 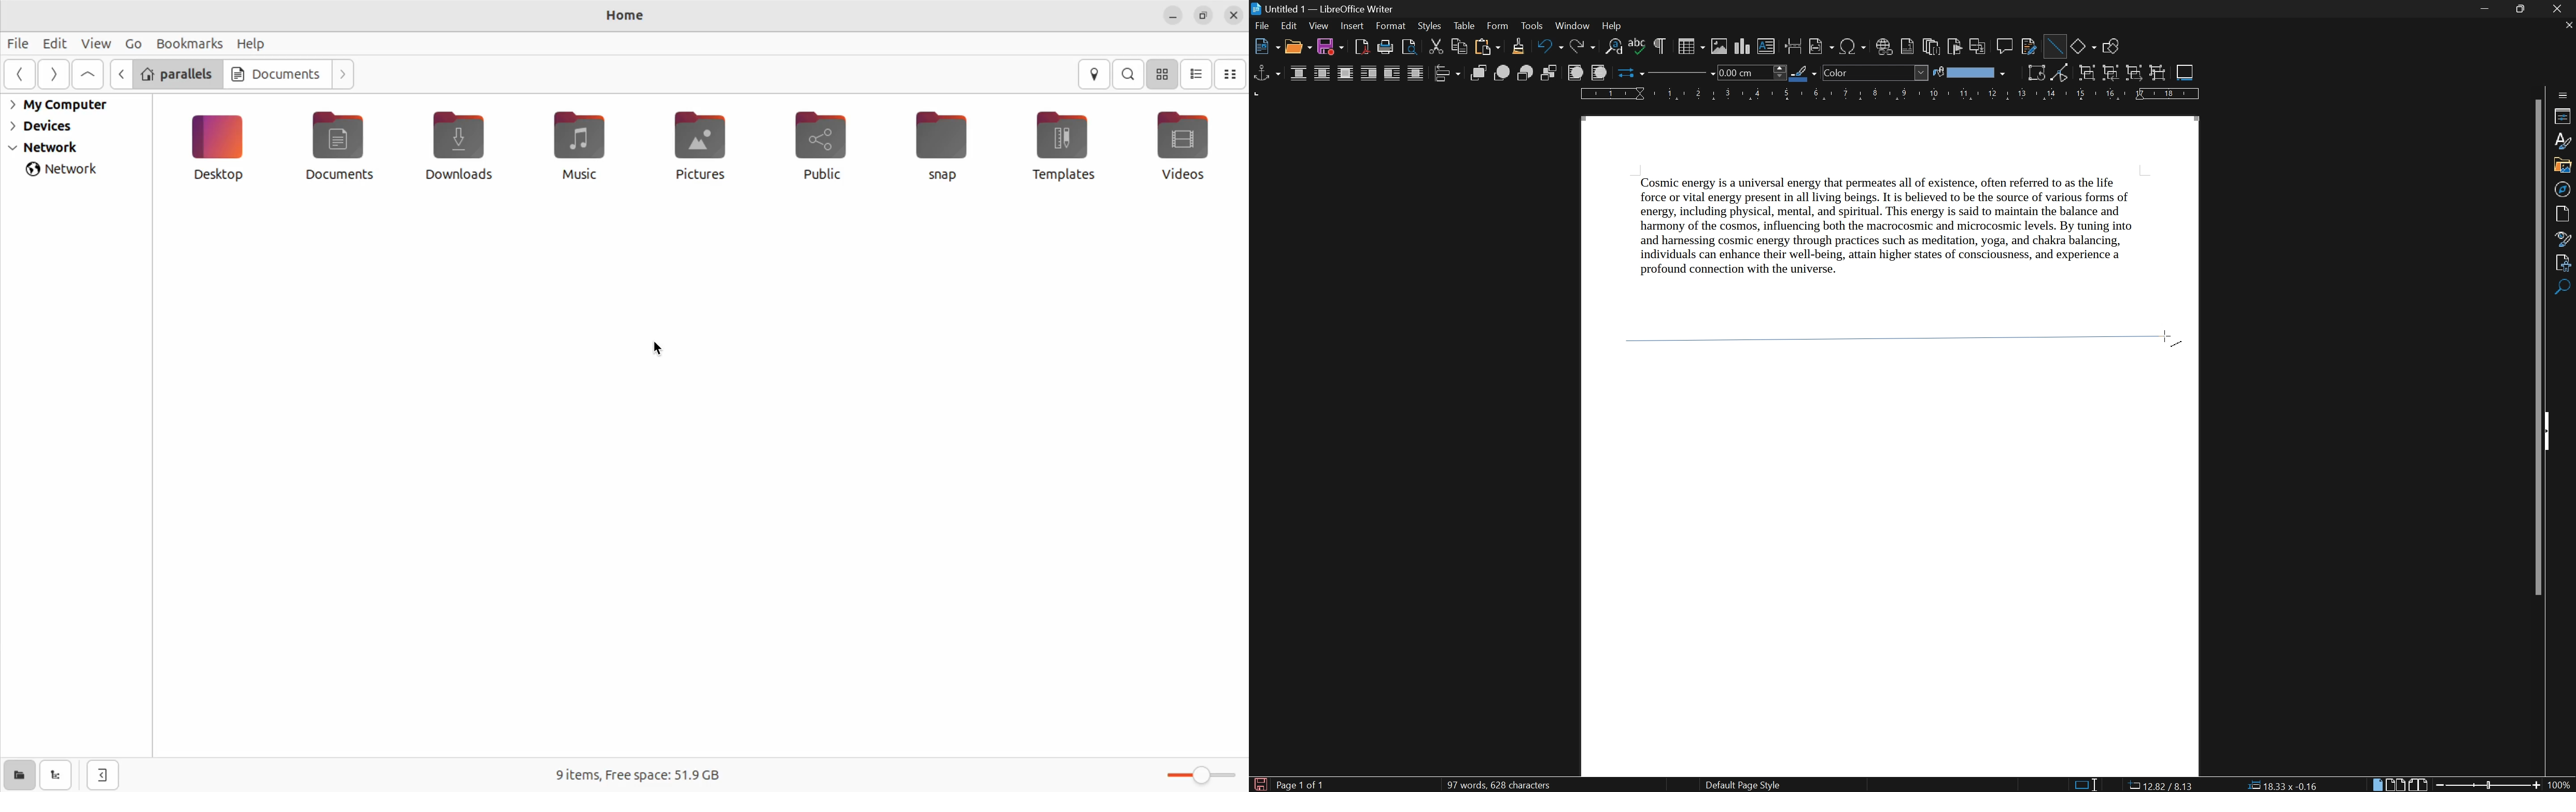 I want to click on open, so click(x=1299, y=48).